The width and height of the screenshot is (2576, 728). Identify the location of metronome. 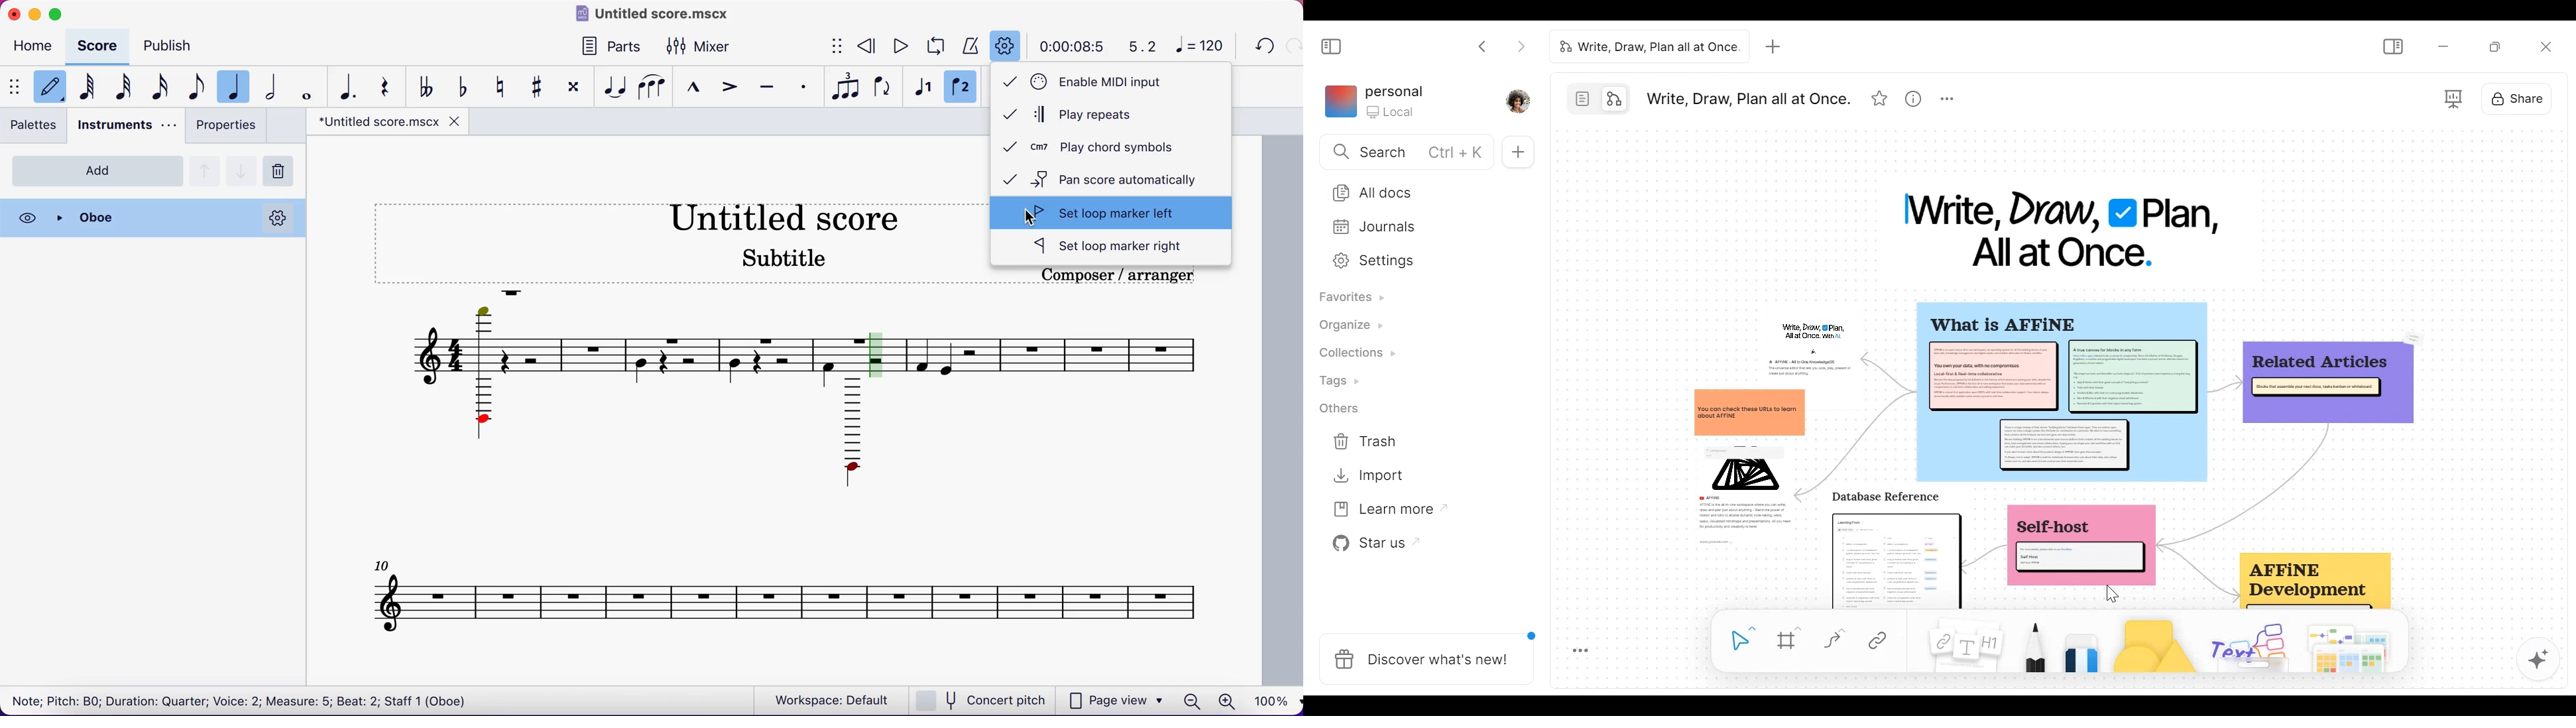
(971, 45).